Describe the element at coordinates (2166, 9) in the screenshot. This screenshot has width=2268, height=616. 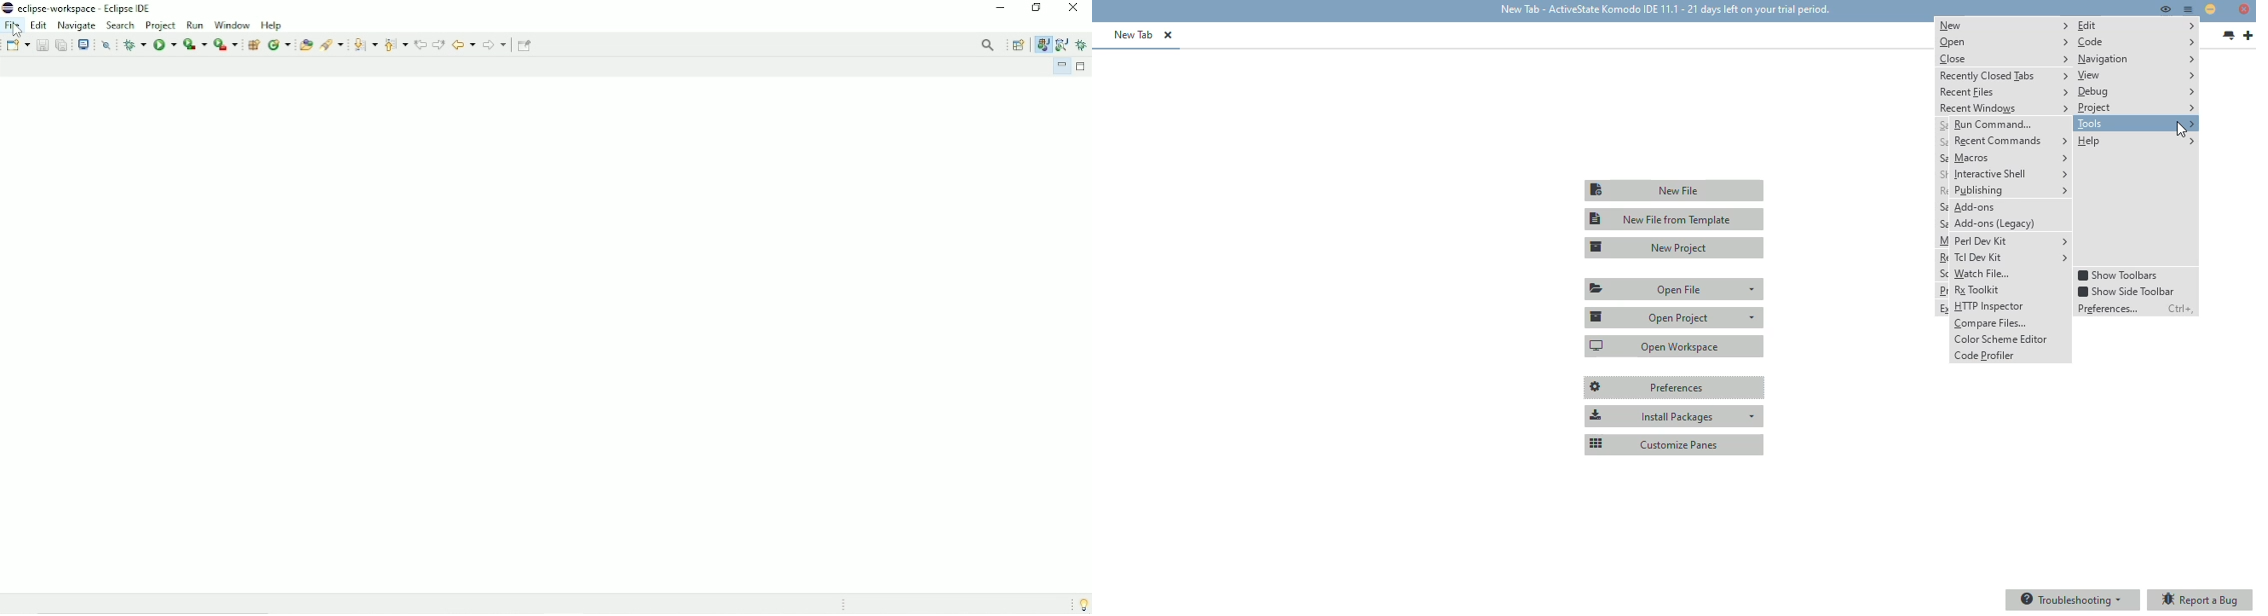
I see `toggle focus mode` at that location.